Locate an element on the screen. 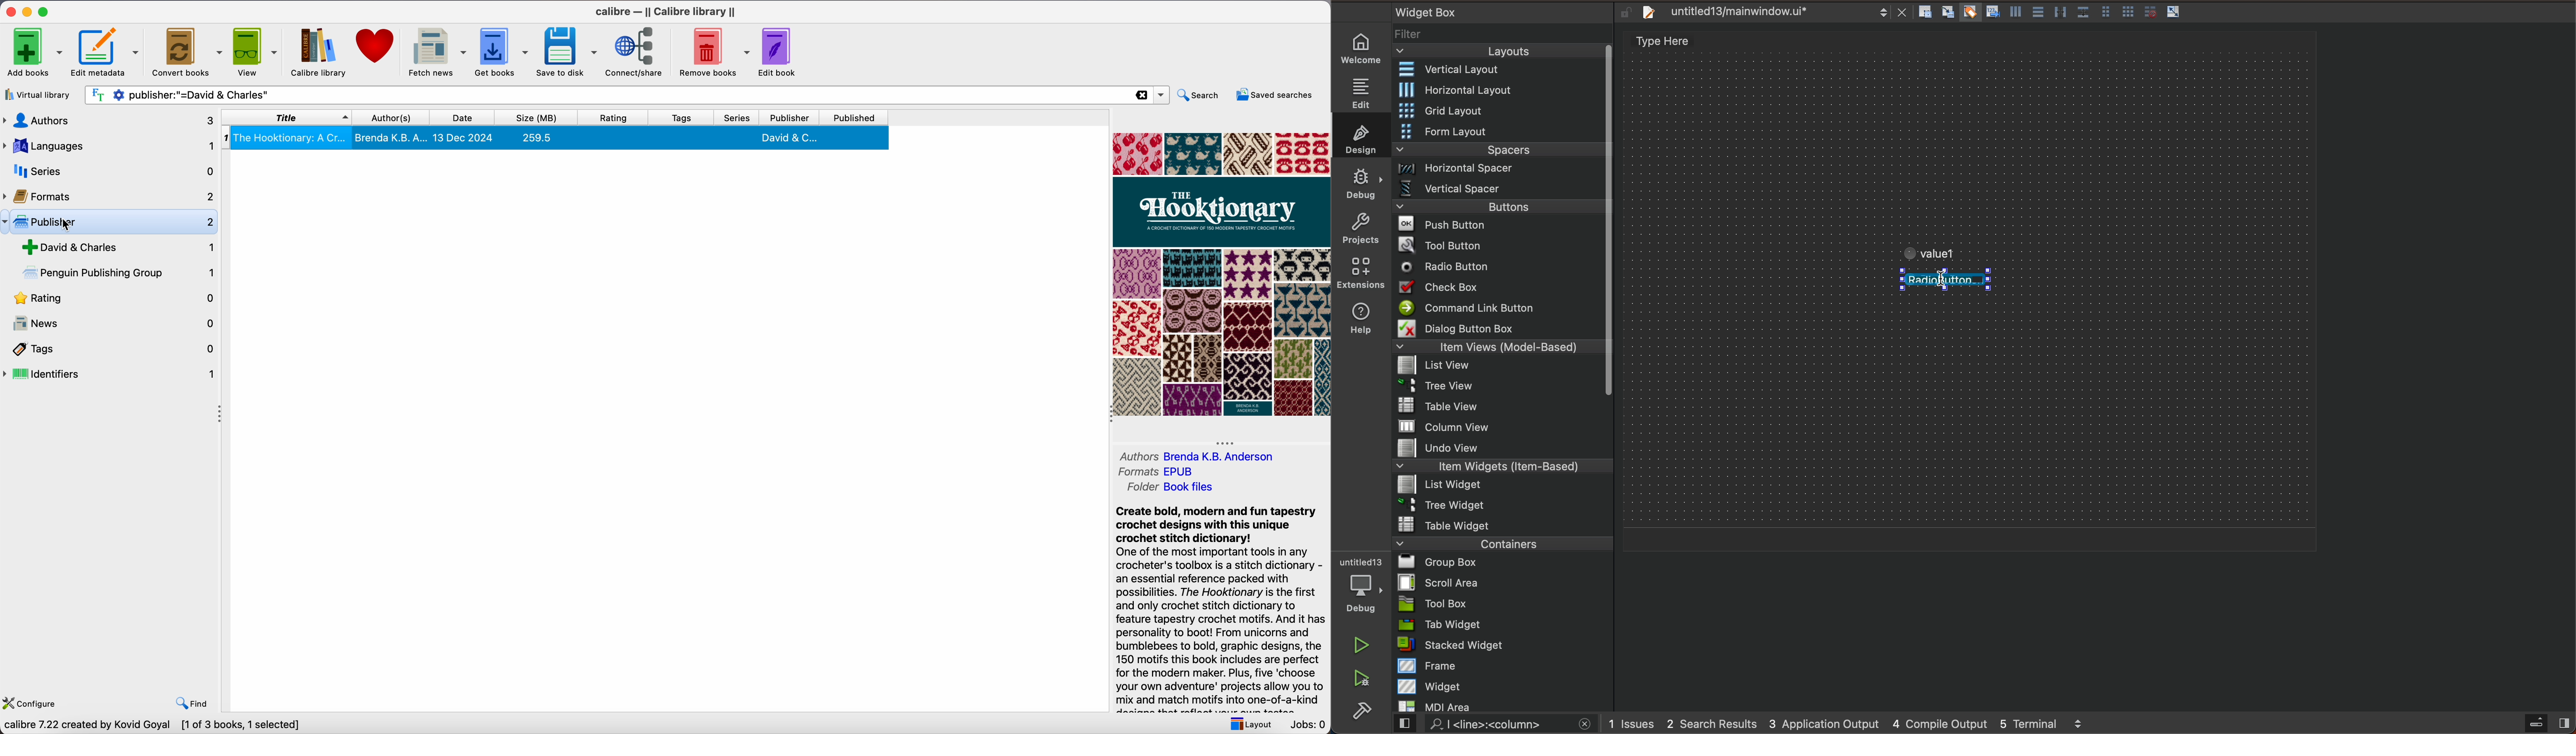 The height and width of the screenshot is (756, 2576). tool button is located at coordinates (1501, 245).